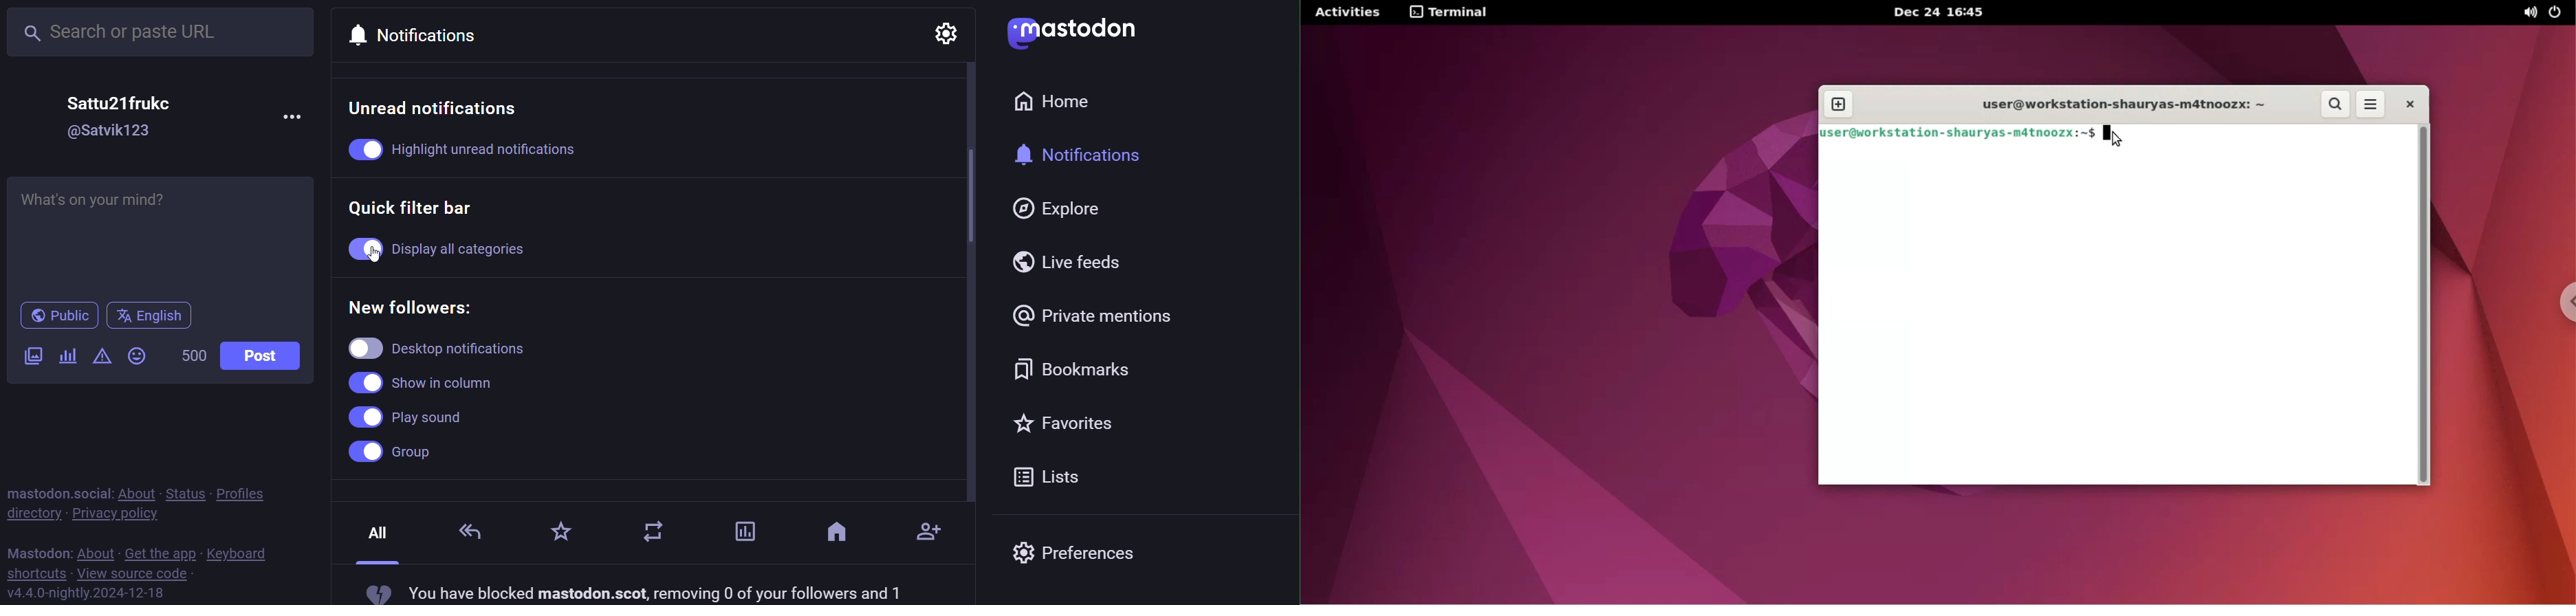  Describe the element at coordinates (38, 551) in the screenshot. I see `mastodon` at that location.